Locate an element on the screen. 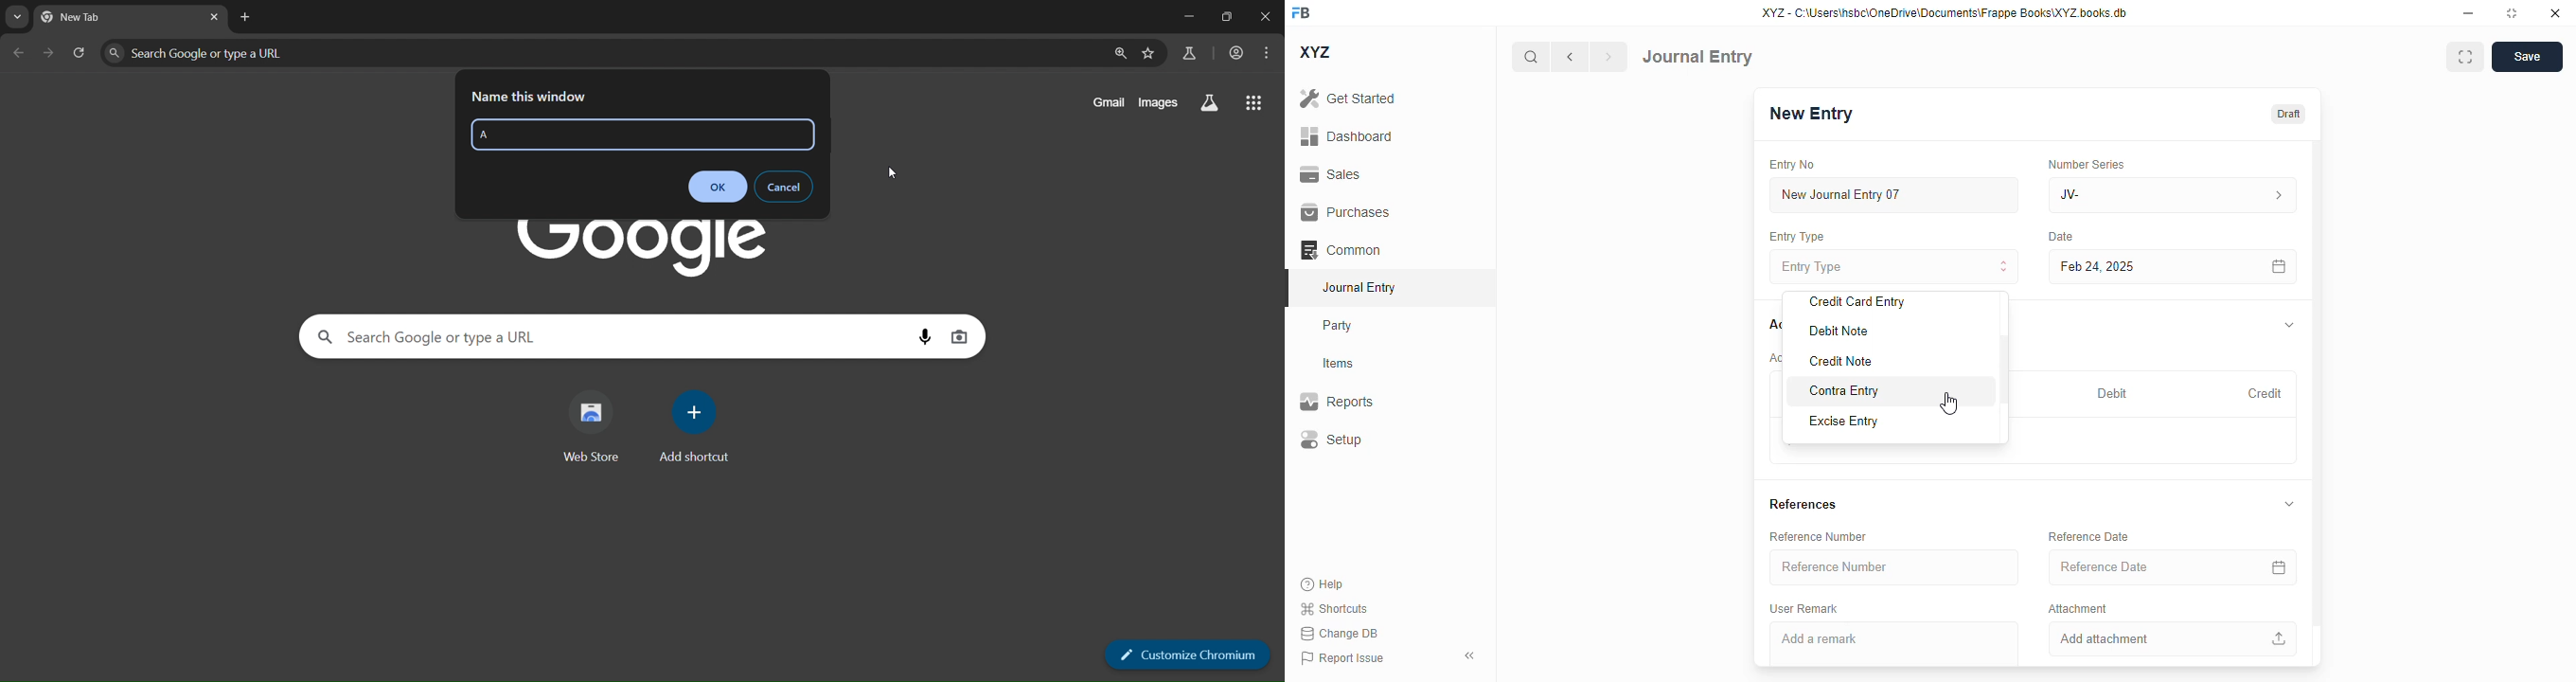  minimize is located at coordinates (2469, 13).